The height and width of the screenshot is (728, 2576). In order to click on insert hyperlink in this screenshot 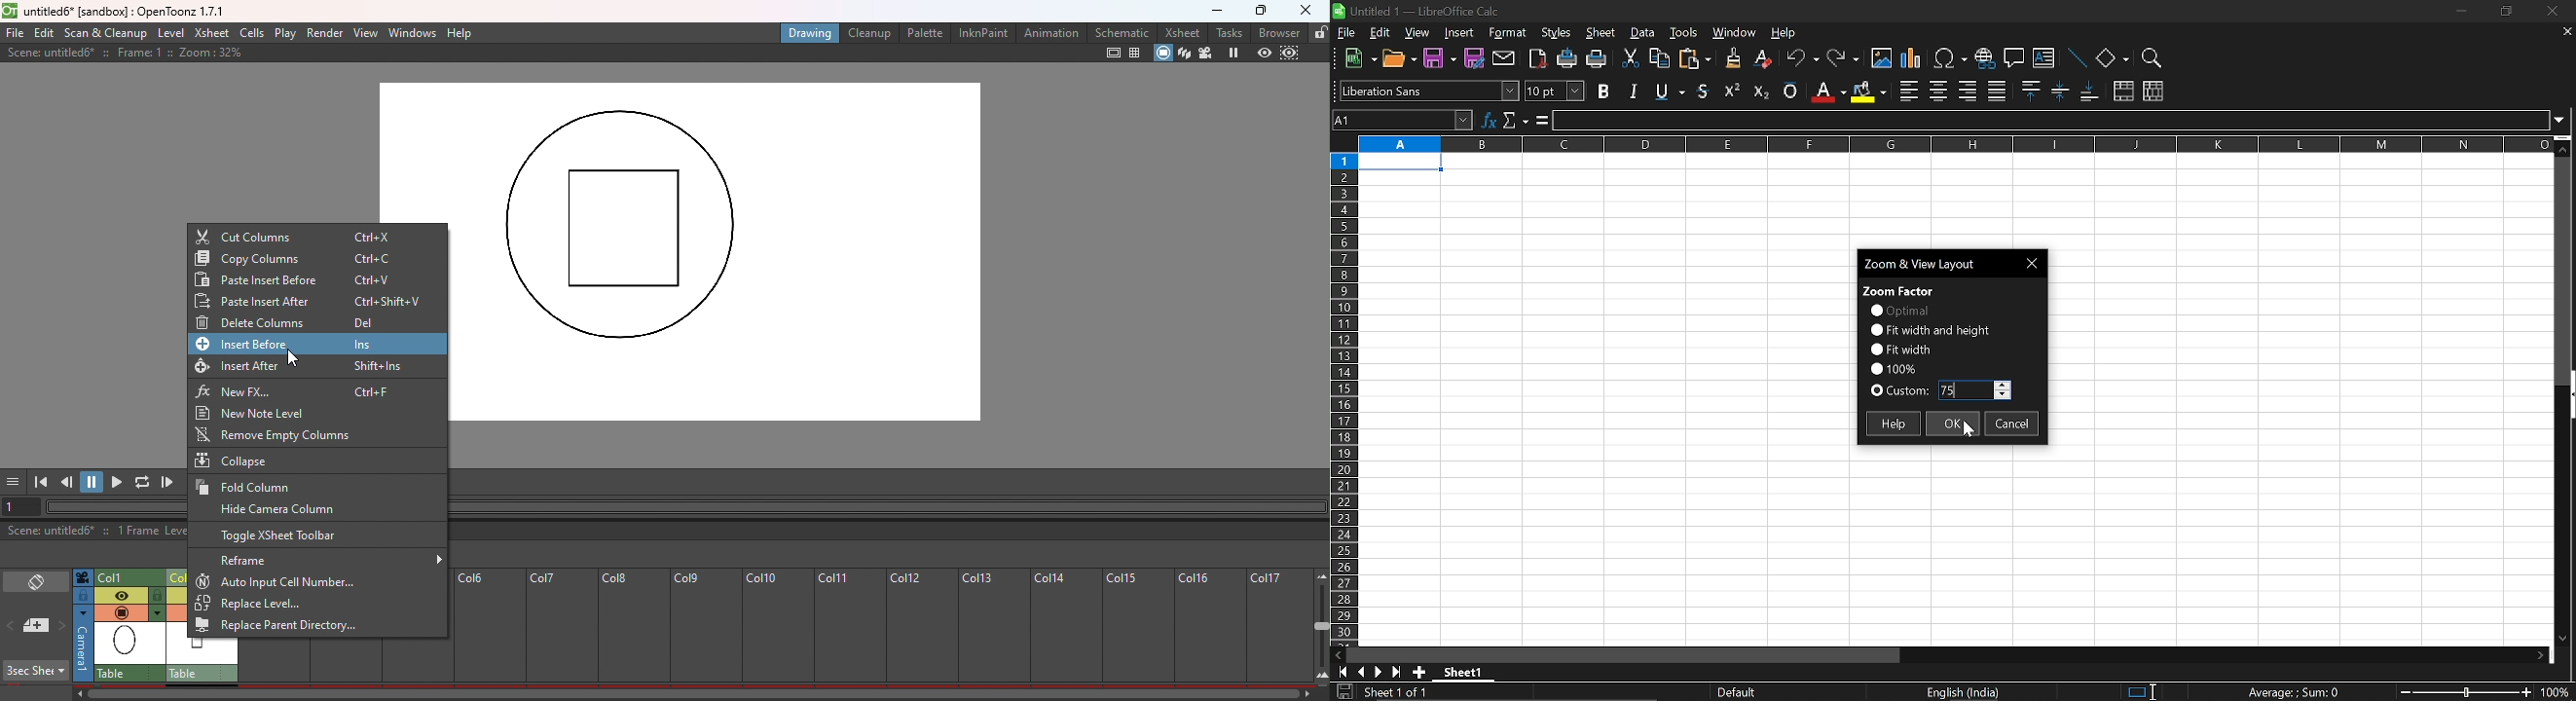, I will do `click(1984, 60)`.